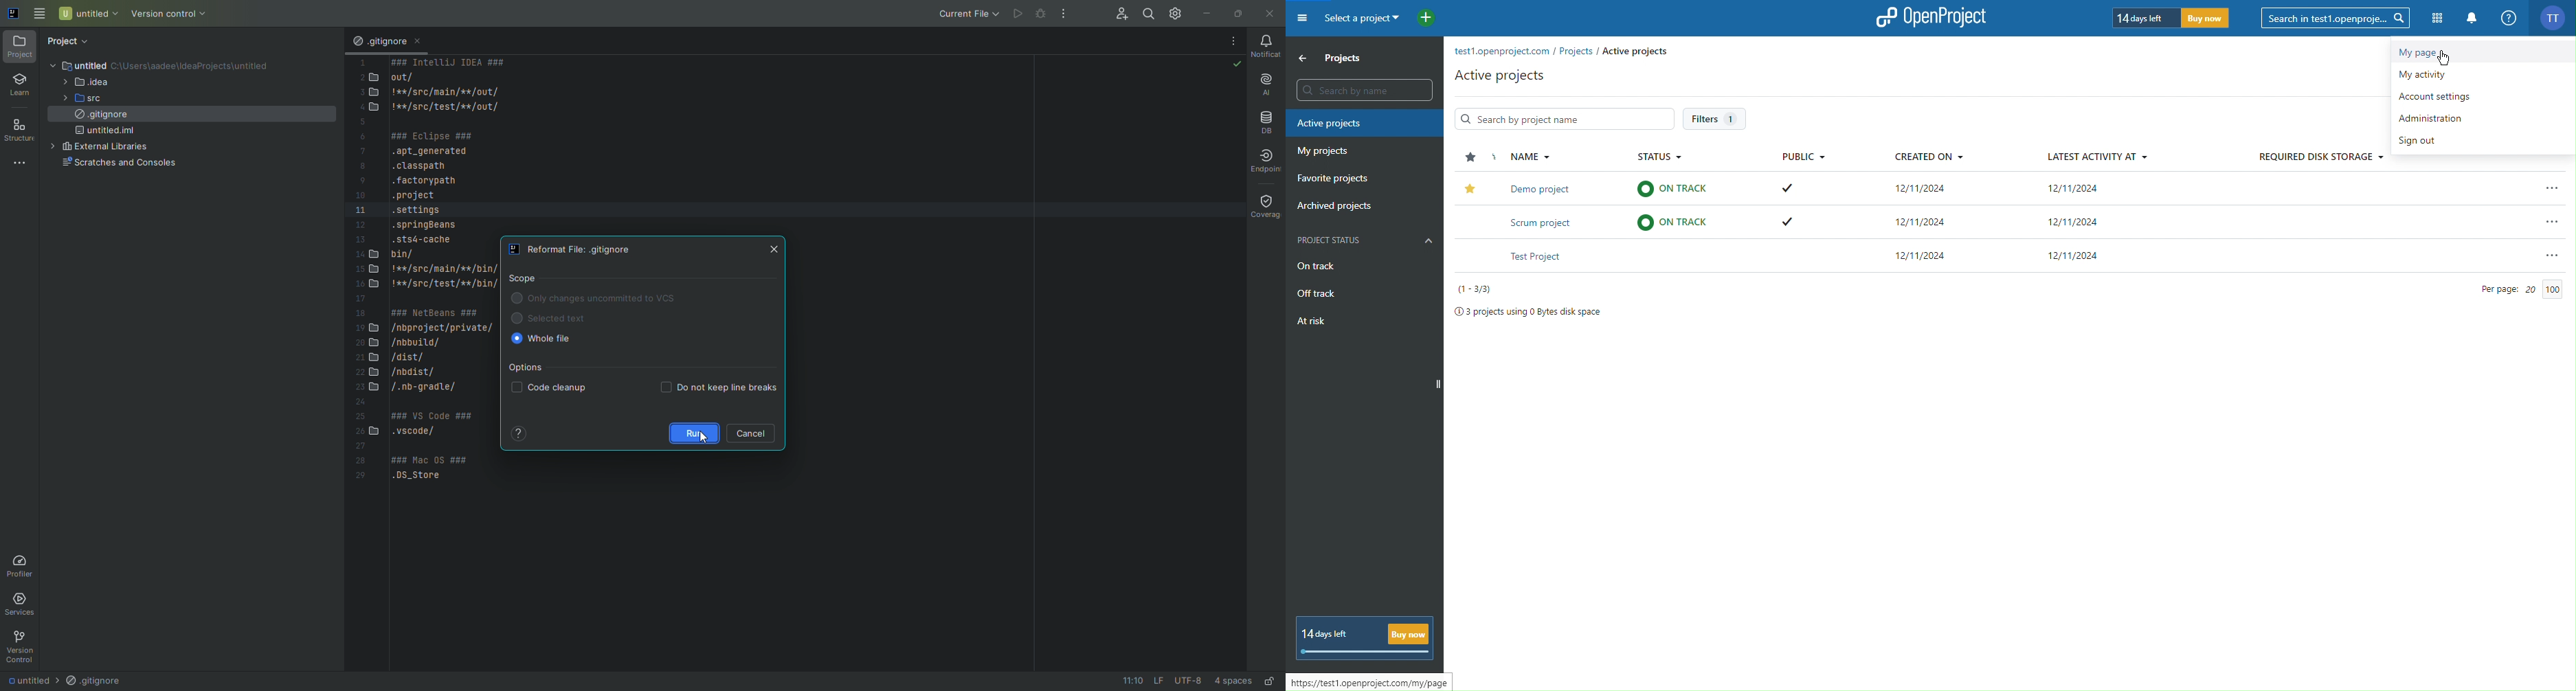  What do you see at coordinates (1235, 679) in the screenshot?
I see `4 spaces(indent)` at bounding box center [1235, 679].